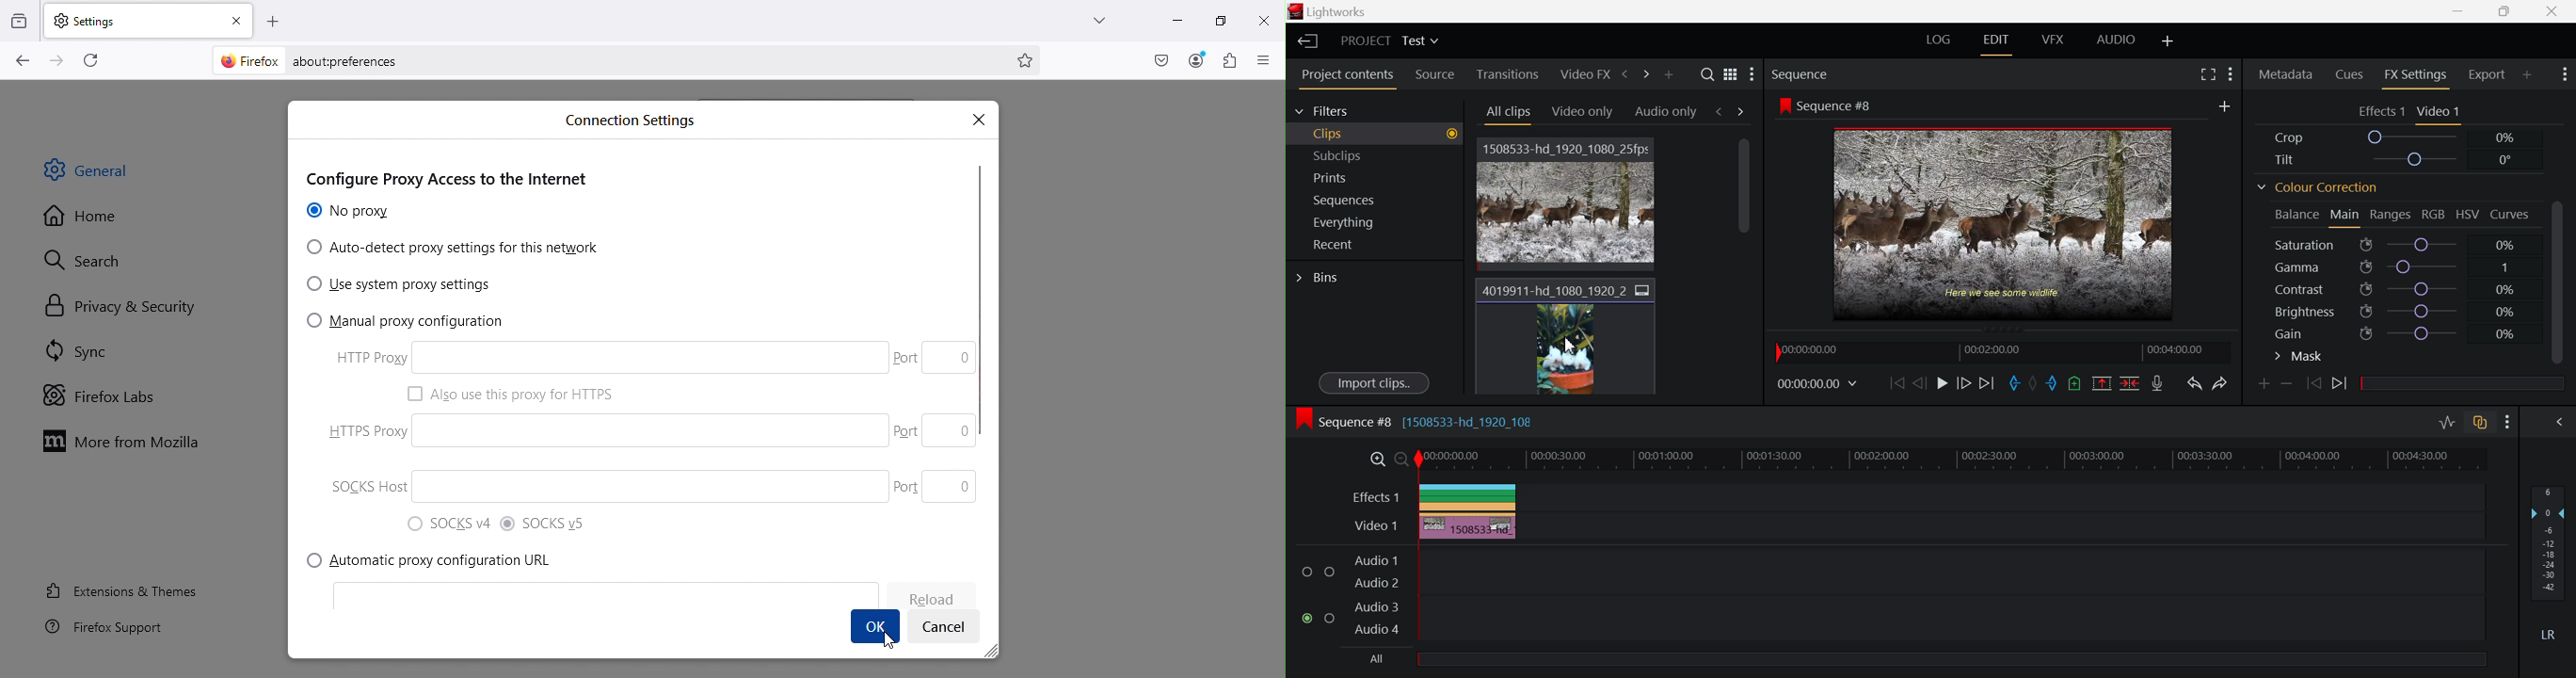  I want to click on Sequence Preview, so click(1983, 214).